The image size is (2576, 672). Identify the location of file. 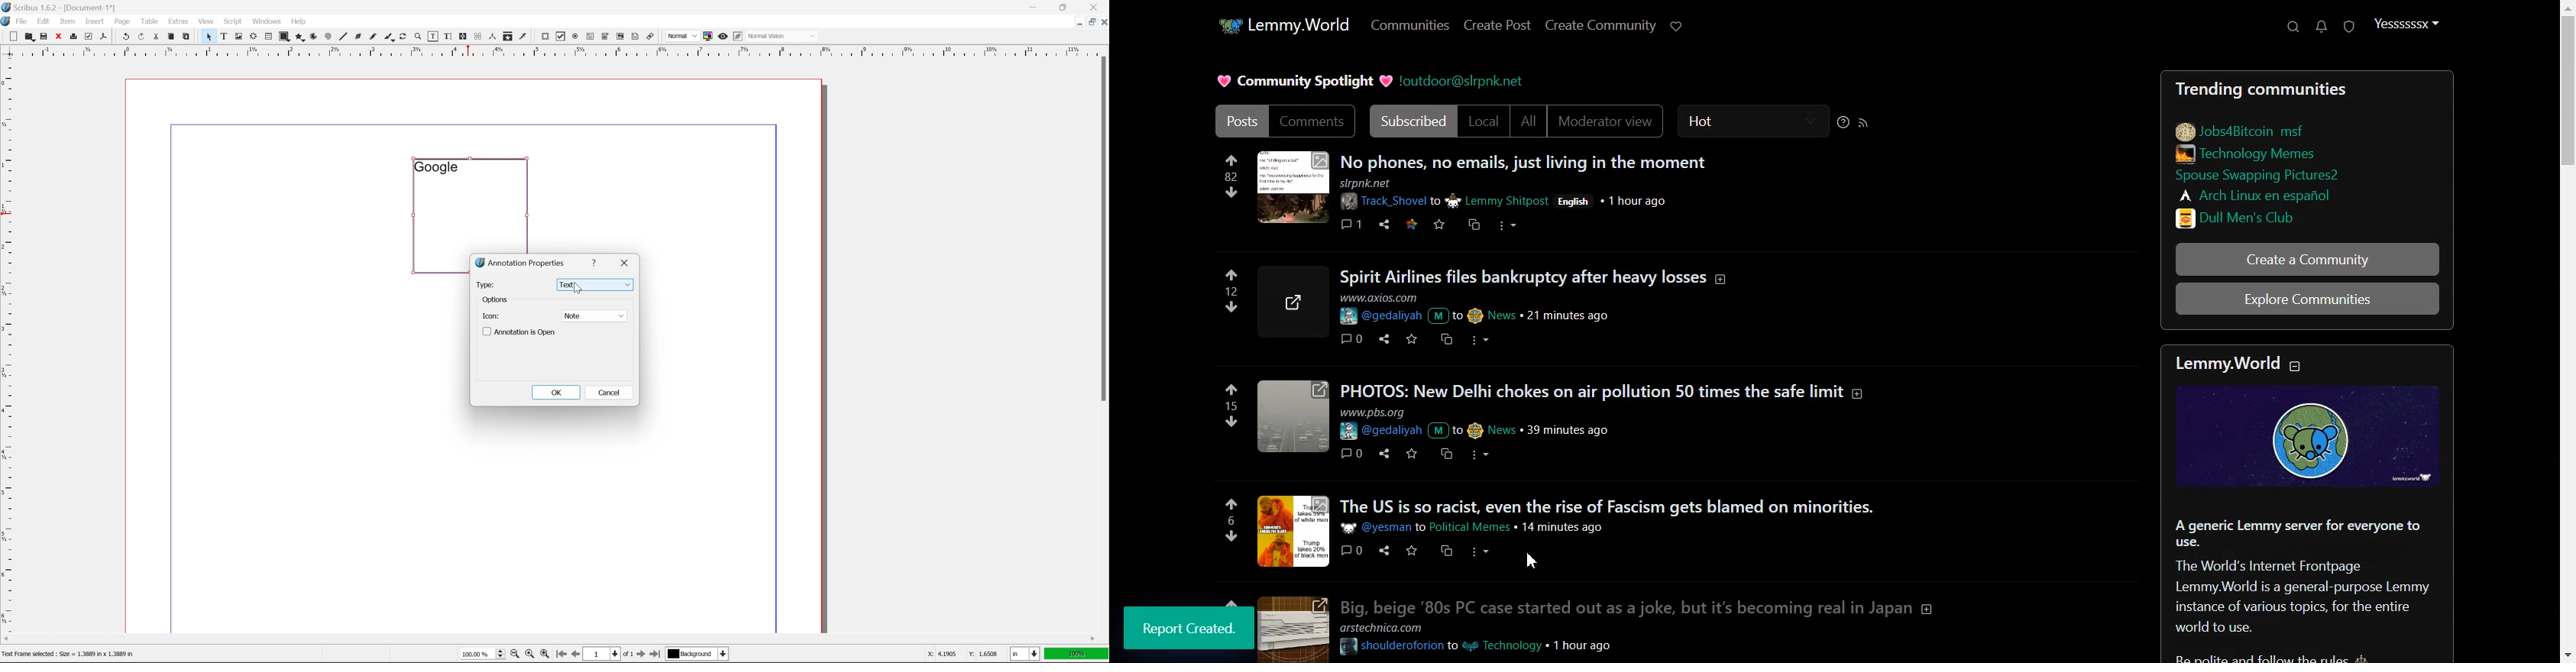
(22, 22).